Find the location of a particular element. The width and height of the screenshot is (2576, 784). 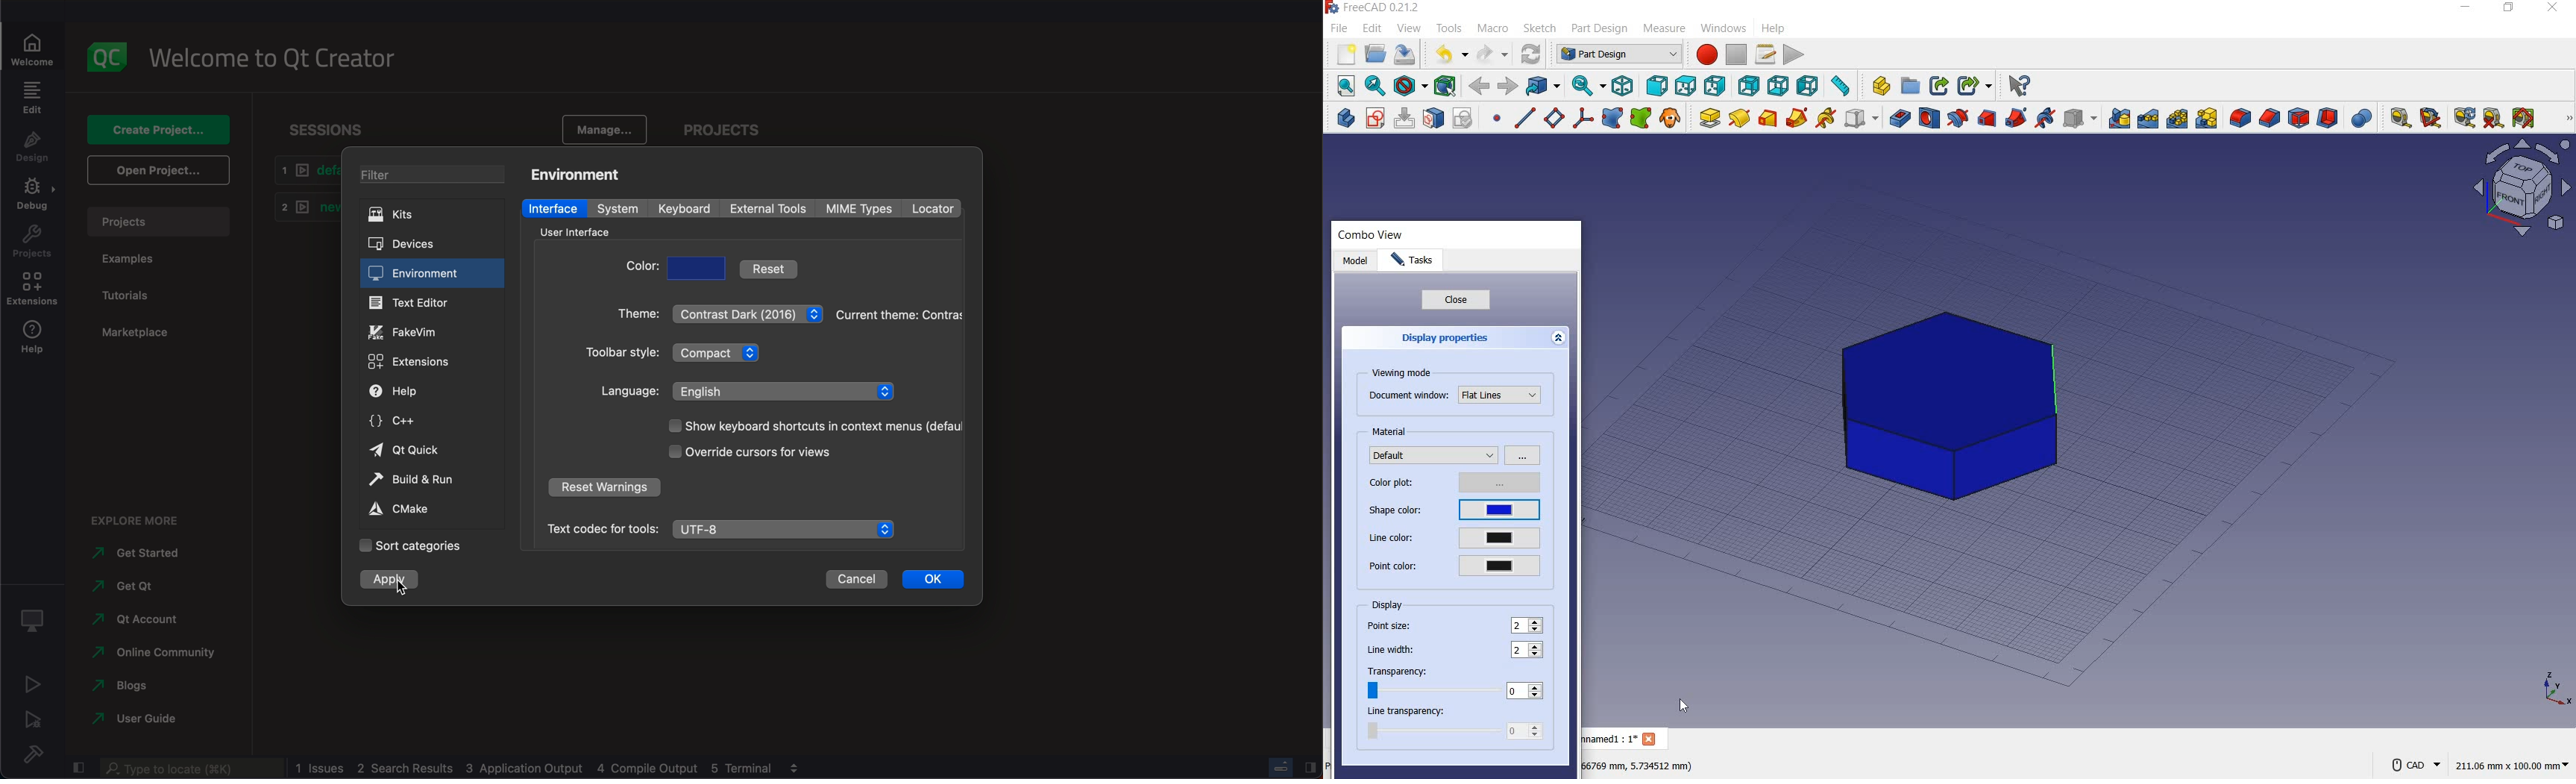

bounding box is located at coordinates (1445, 86).